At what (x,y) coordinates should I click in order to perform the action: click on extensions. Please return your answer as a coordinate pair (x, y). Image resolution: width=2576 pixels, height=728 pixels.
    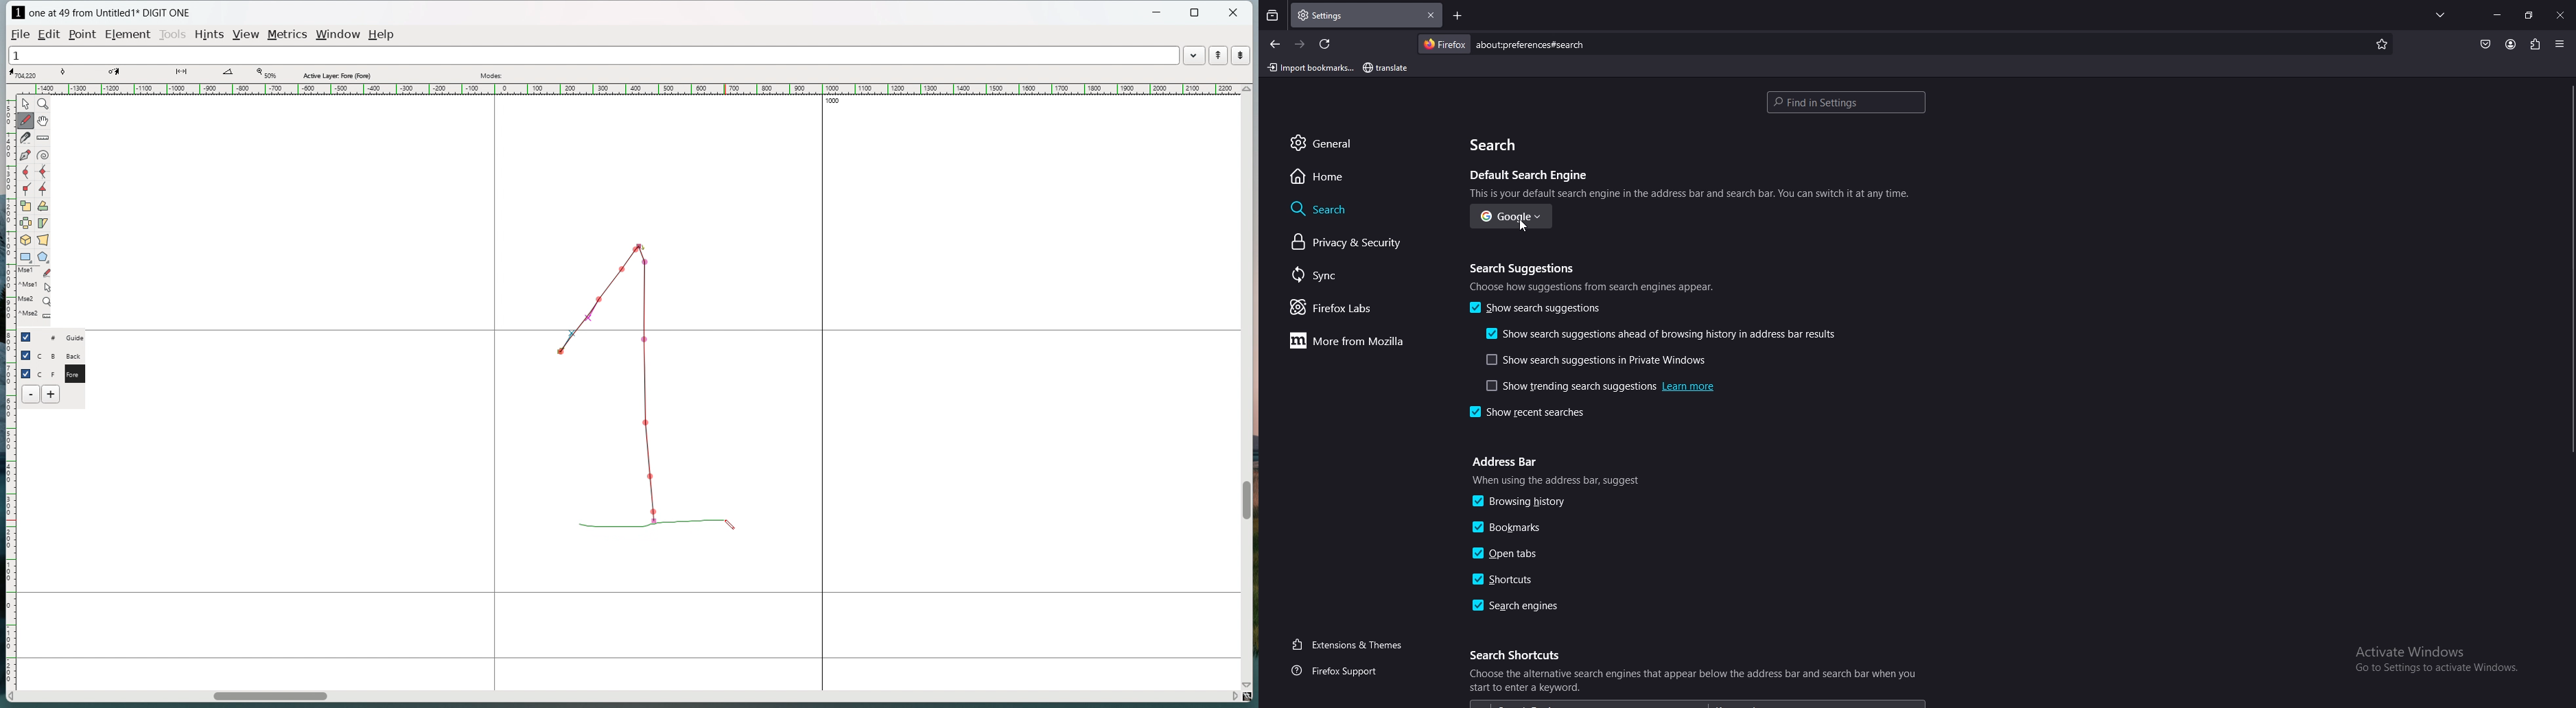
    Looking at the image, I should click on (2536, 45).